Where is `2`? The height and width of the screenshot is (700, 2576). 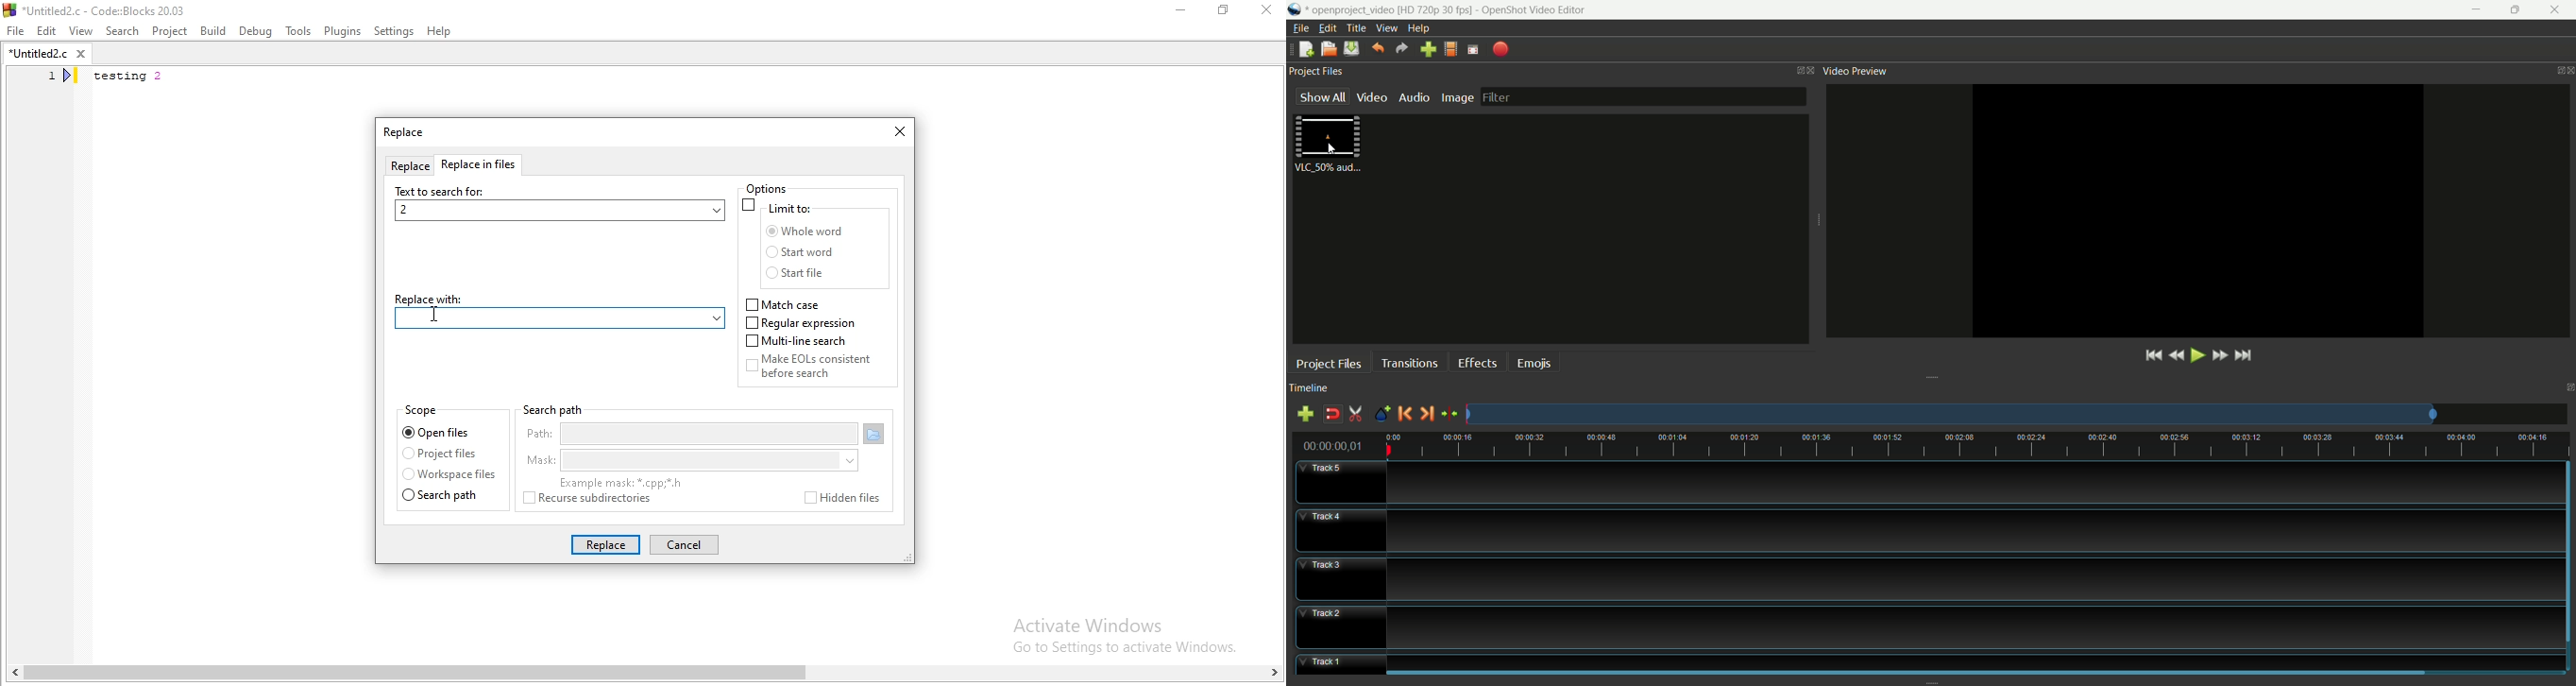 2 is located at coordinates (558, 211).